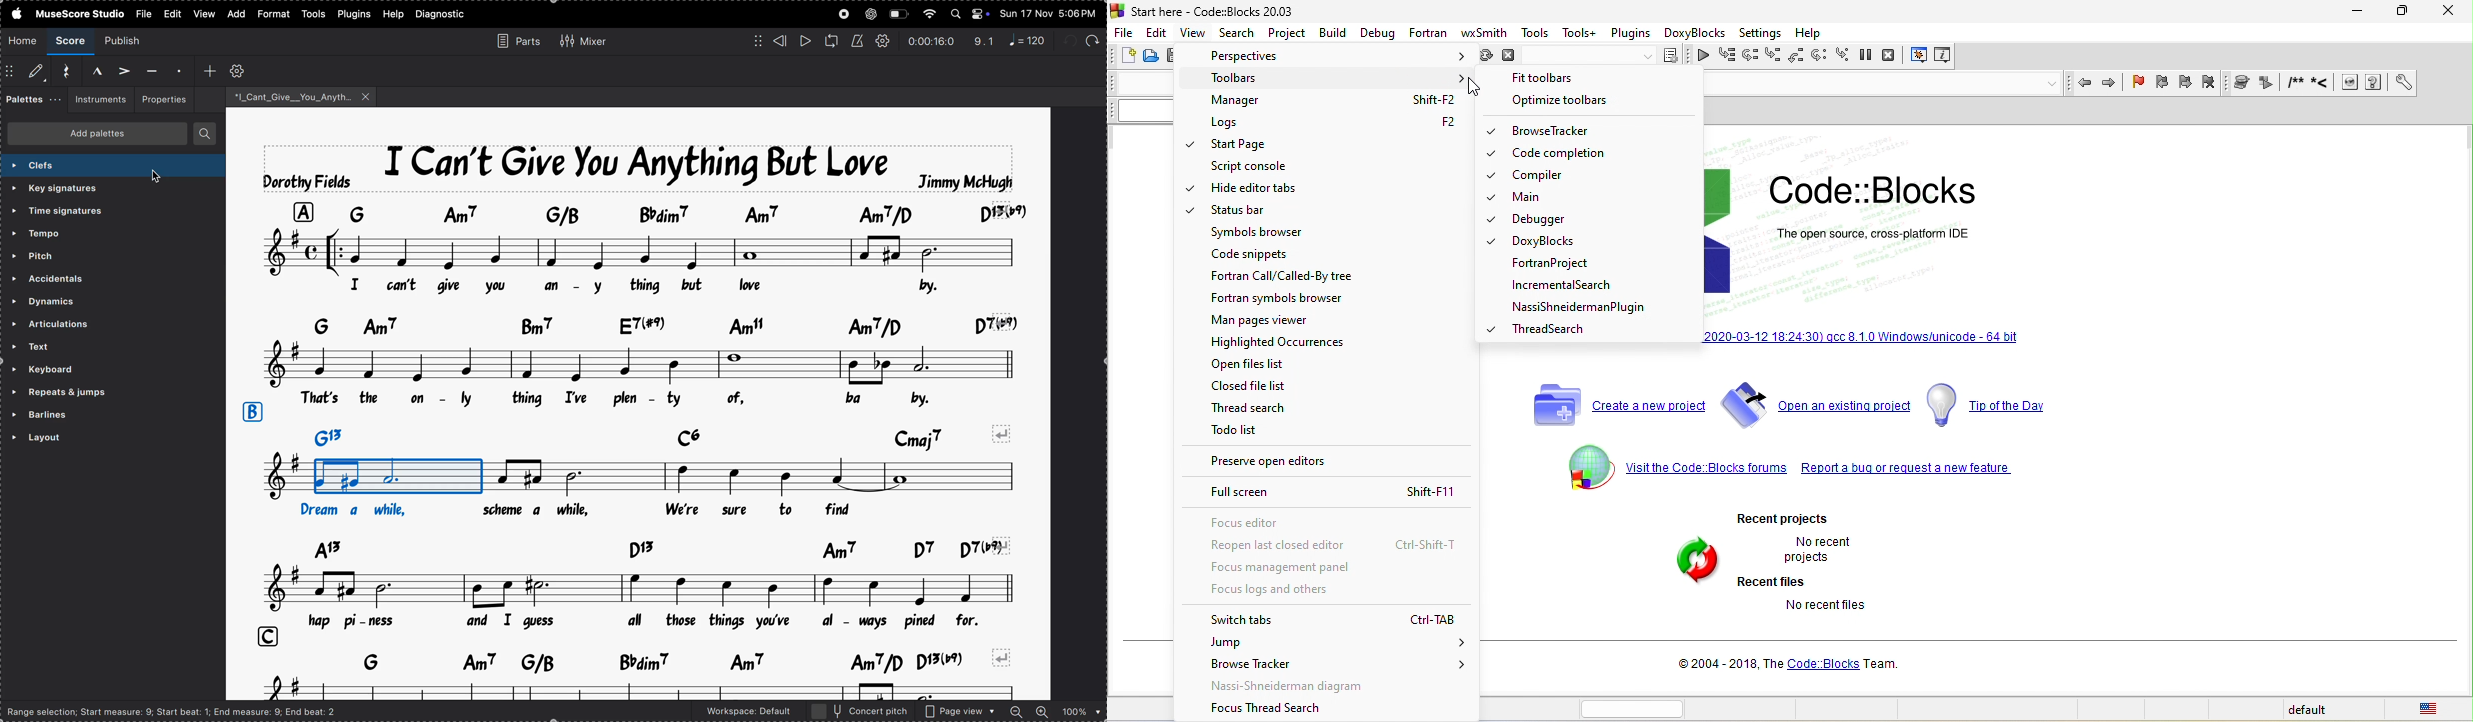 Image resolution: width=2492 pixels, height=728 pixels. What do you see at coordinates (1194, 34) in the screenshot?
I see `view` at bounding box center [1194, 34].